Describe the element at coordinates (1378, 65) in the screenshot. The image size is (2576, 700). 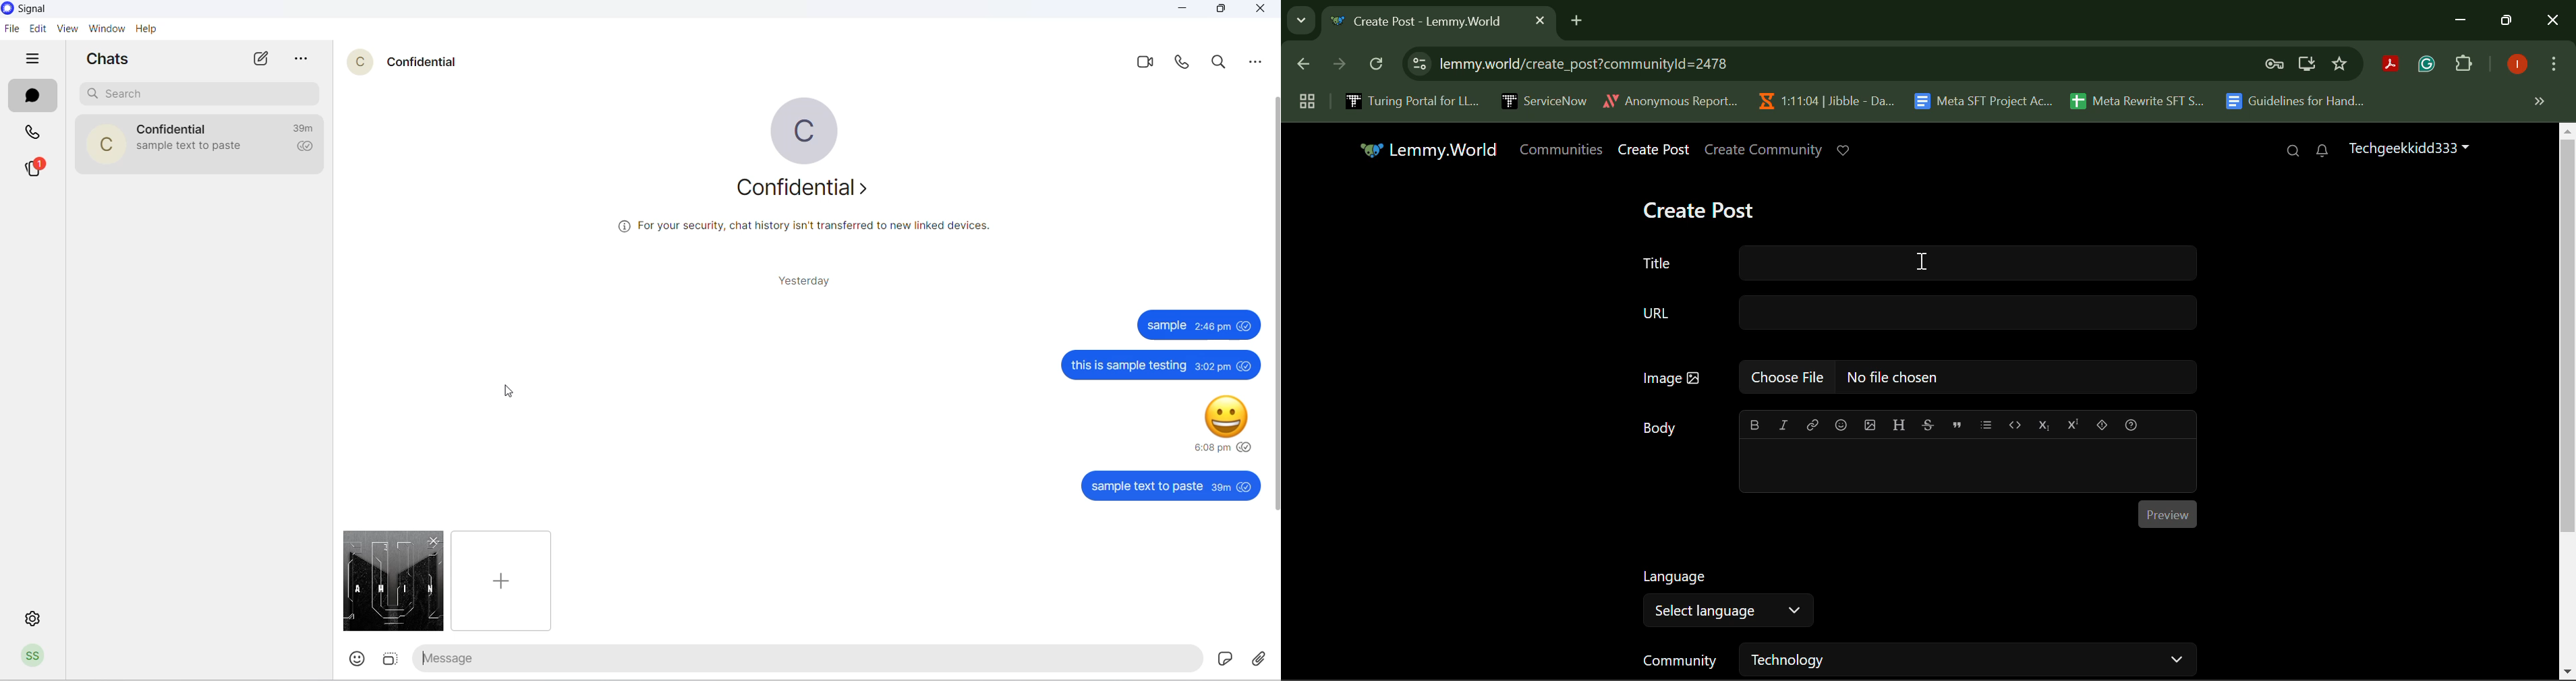
I see `Refresh Page ` at that location.